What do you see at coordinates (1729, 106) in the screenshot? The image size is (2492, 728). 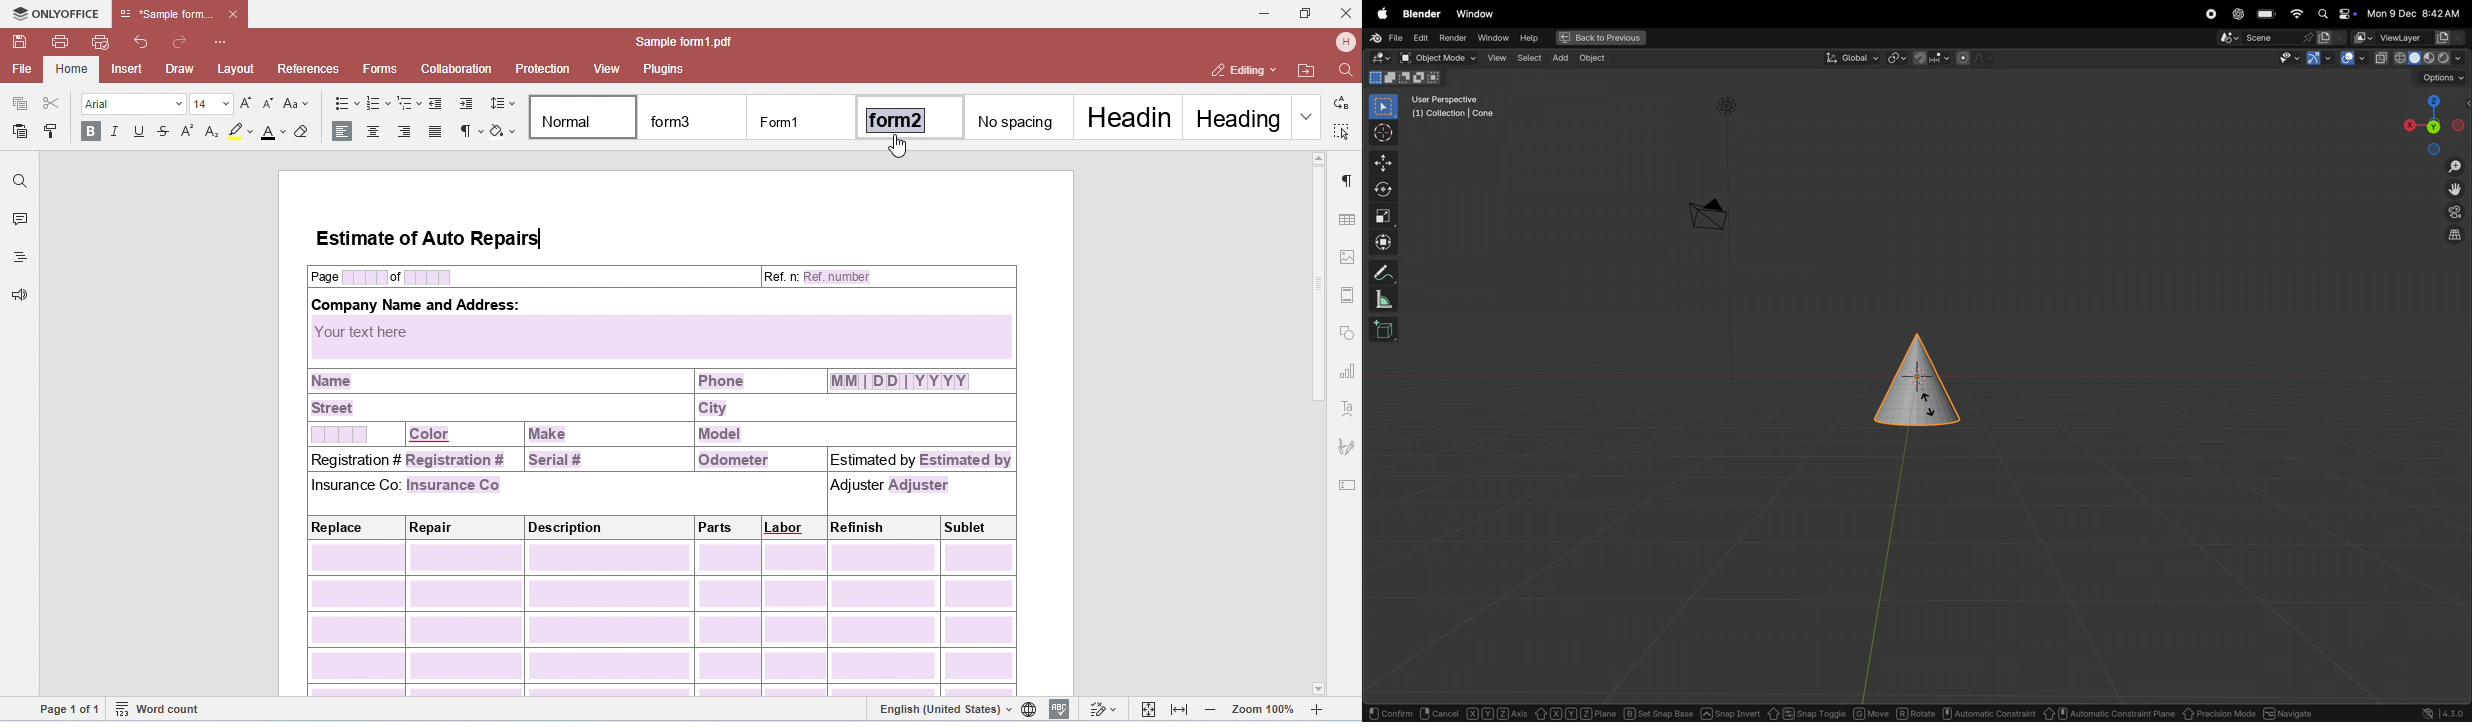 I see `light` at bounding box center [1729, 106].